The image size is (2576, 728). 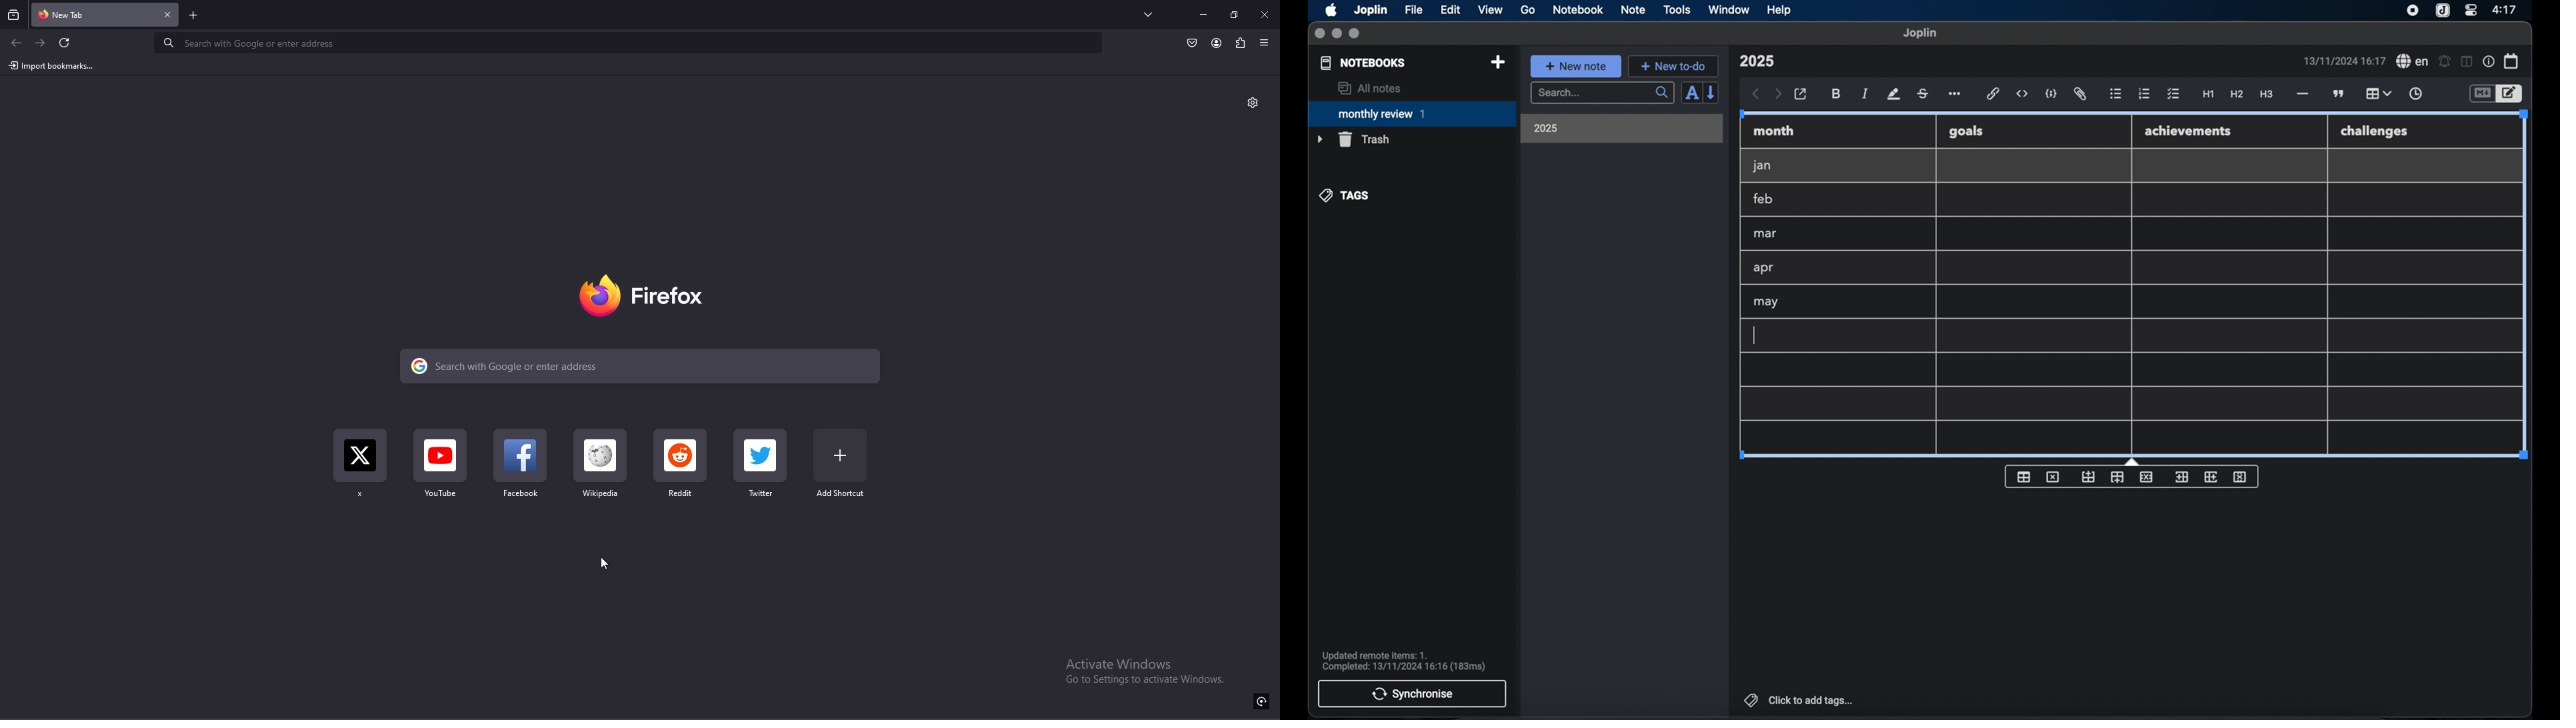 I want to click on note, so click(x=1633, y=9).